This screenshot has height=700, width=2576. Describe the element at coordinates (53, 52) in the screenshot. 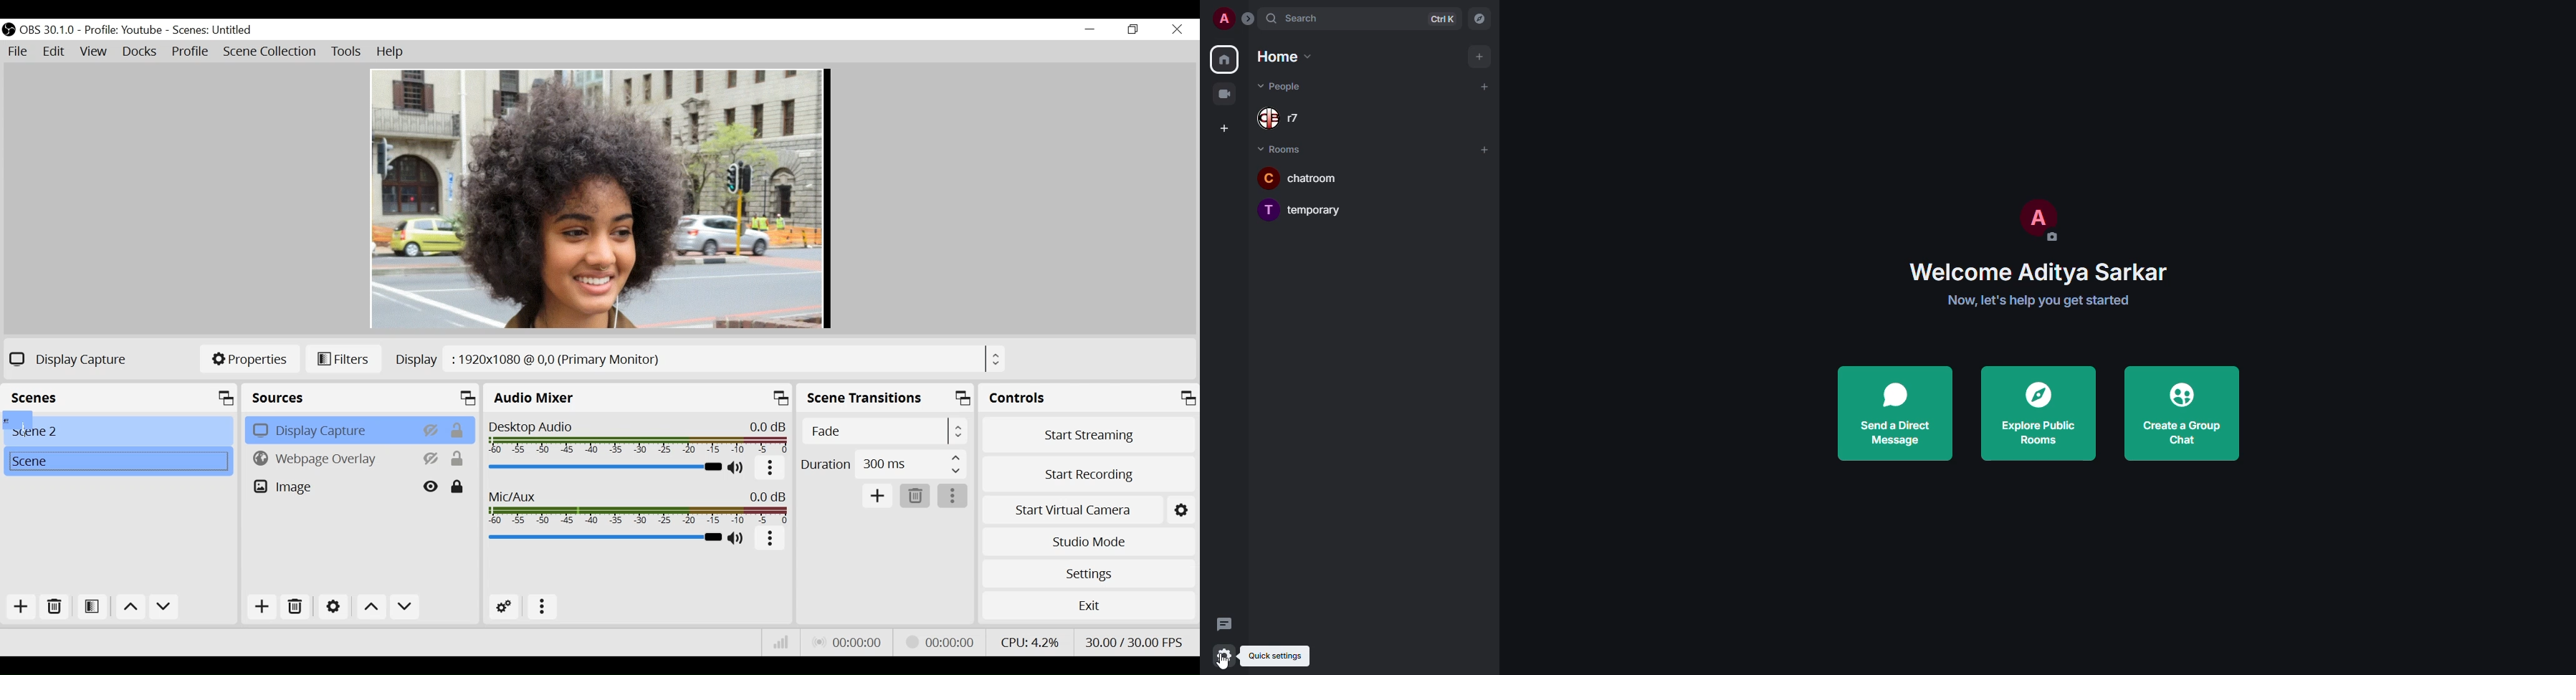

I see `Edit` at that location.